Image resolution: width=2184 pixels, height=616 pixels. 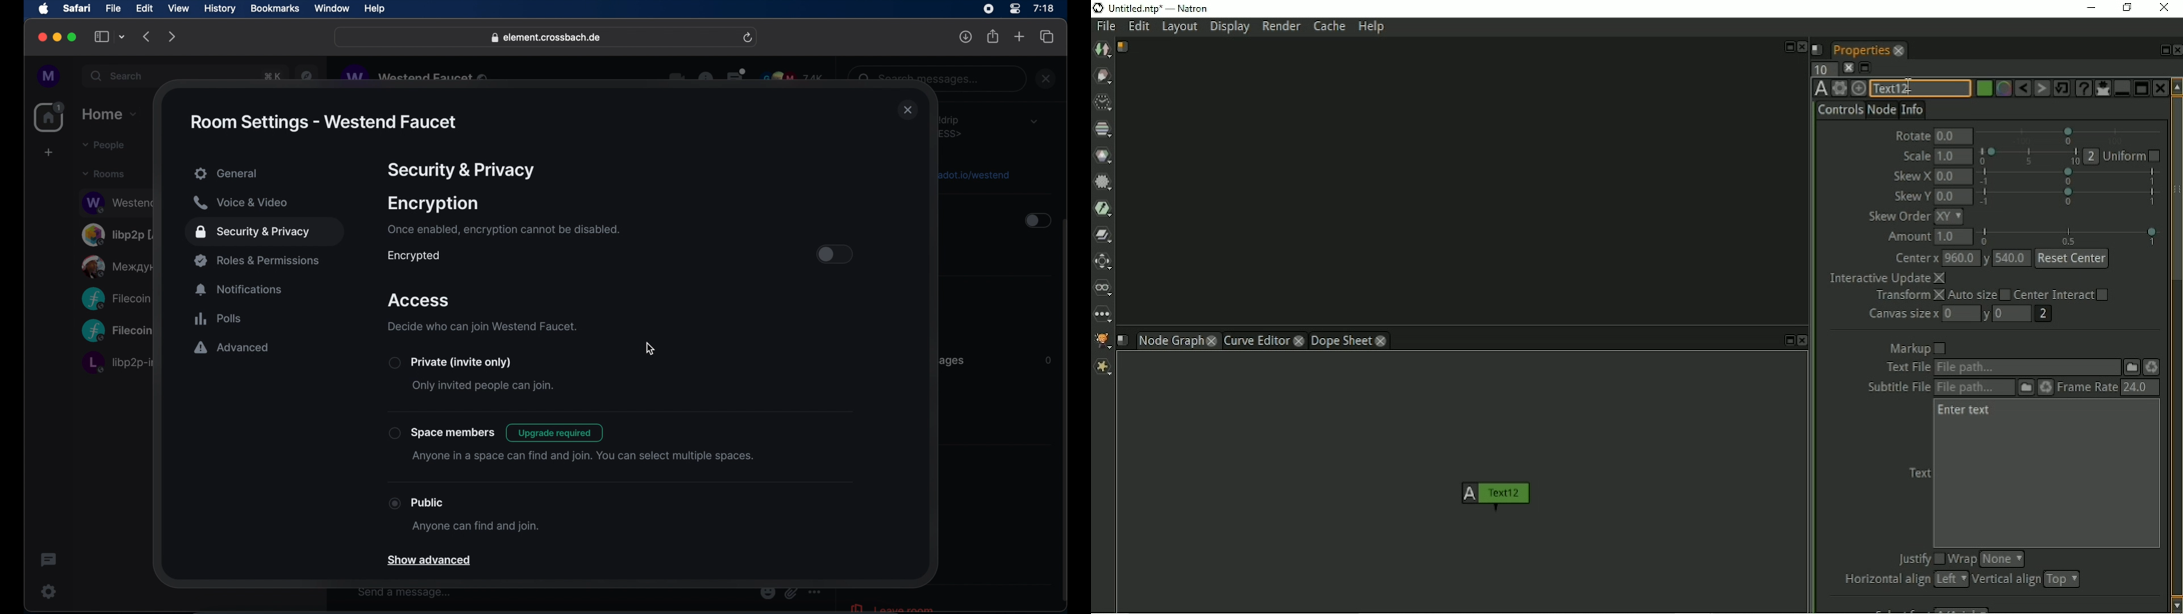 I want to click on close, so click(x=1048, y=78).